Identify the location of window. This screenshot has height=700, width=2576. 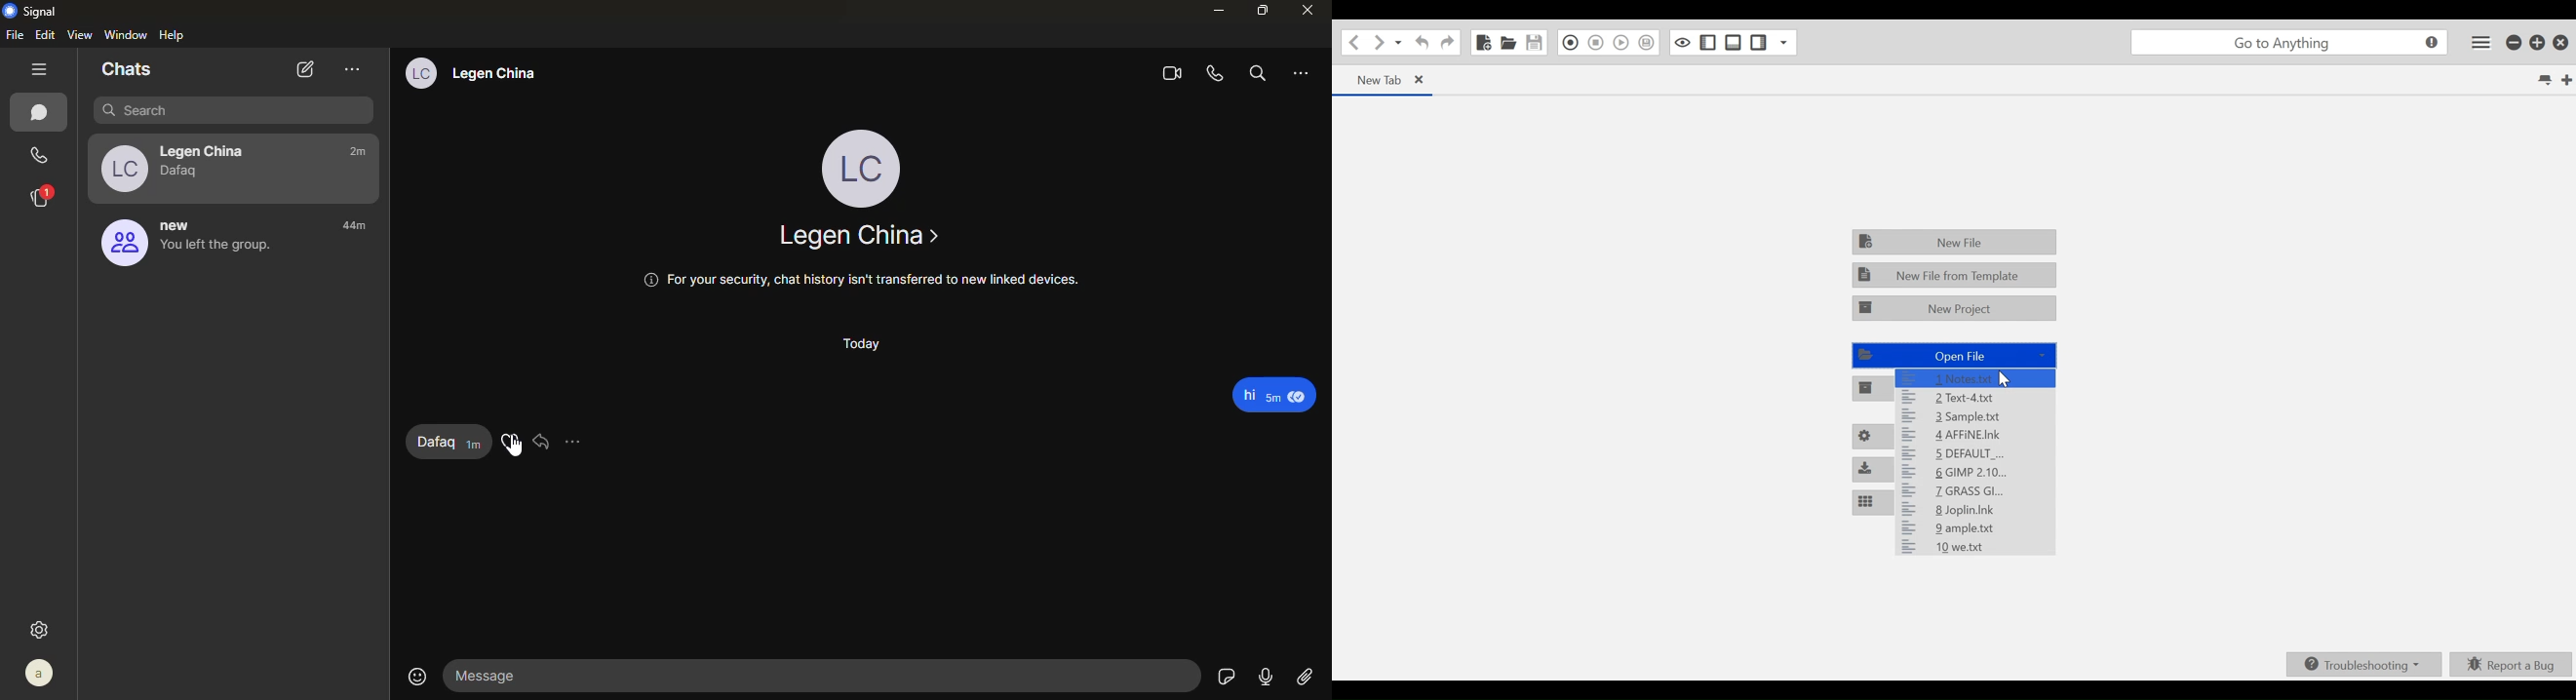
(127, 33).